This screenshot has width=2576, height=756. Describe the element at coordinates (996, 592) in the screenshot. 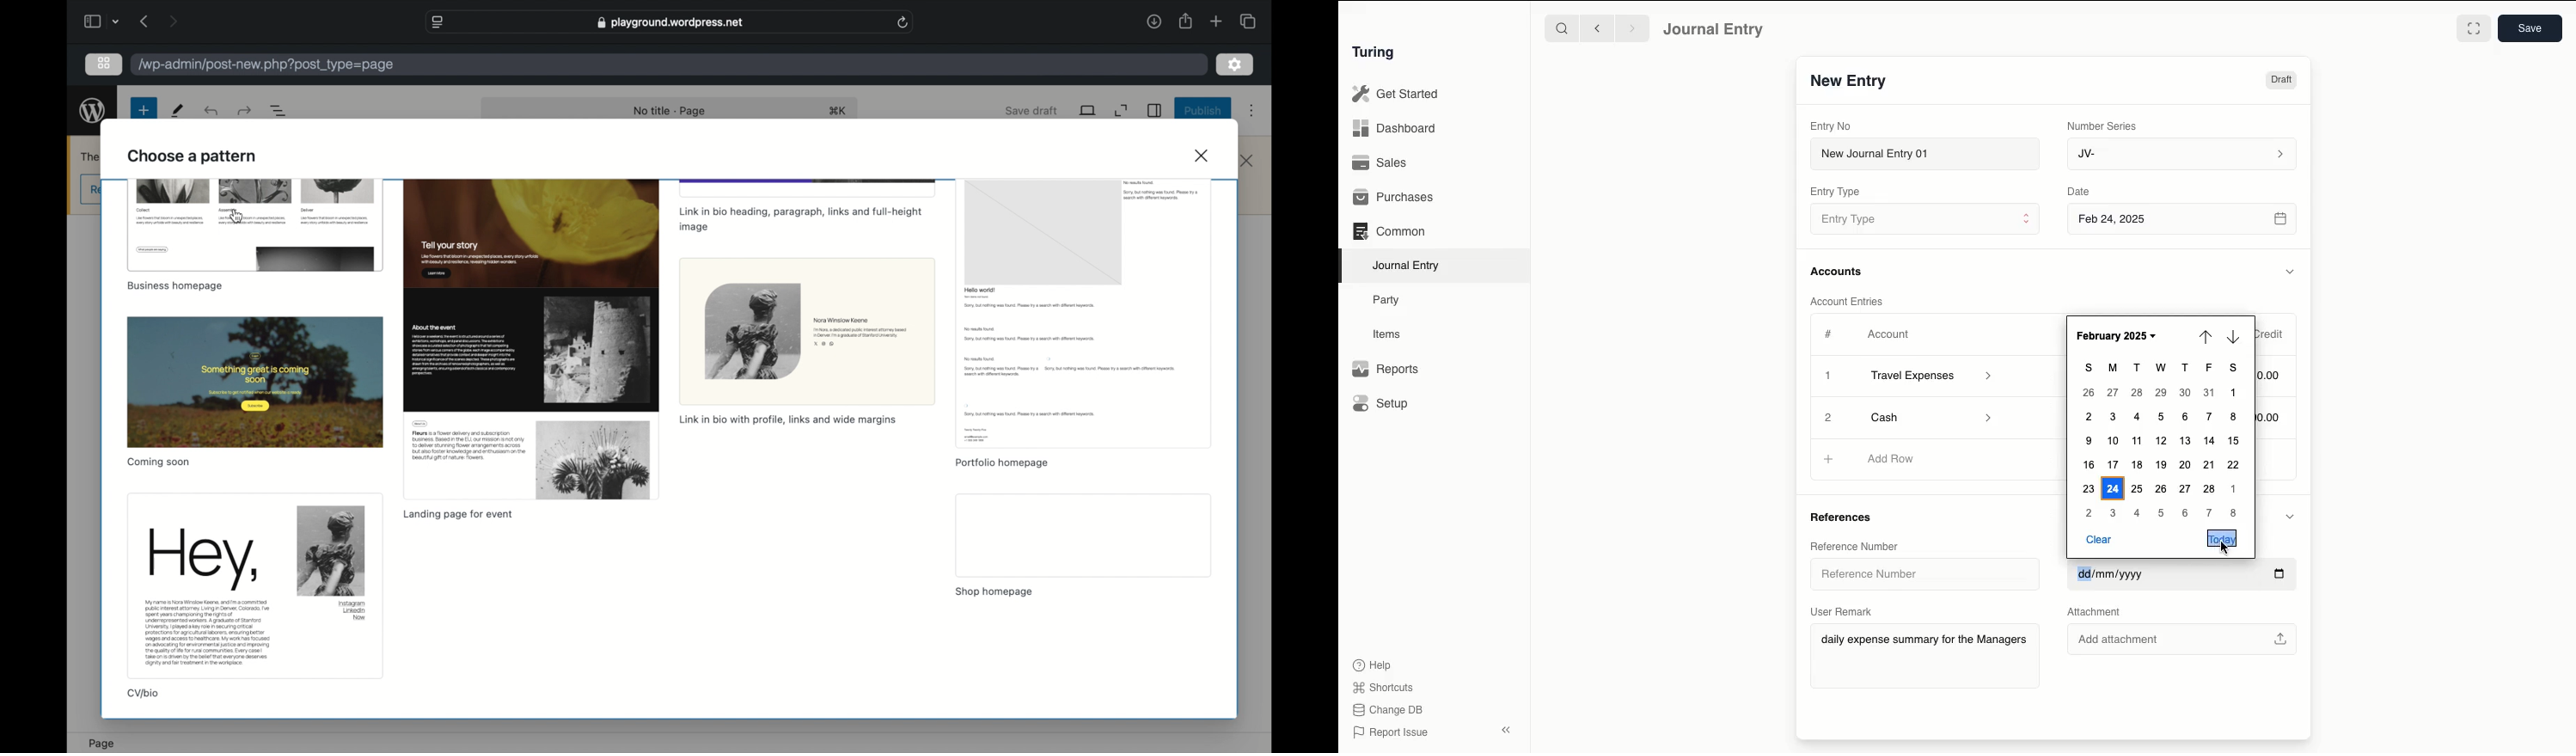

I see `shop homepage` at that location.